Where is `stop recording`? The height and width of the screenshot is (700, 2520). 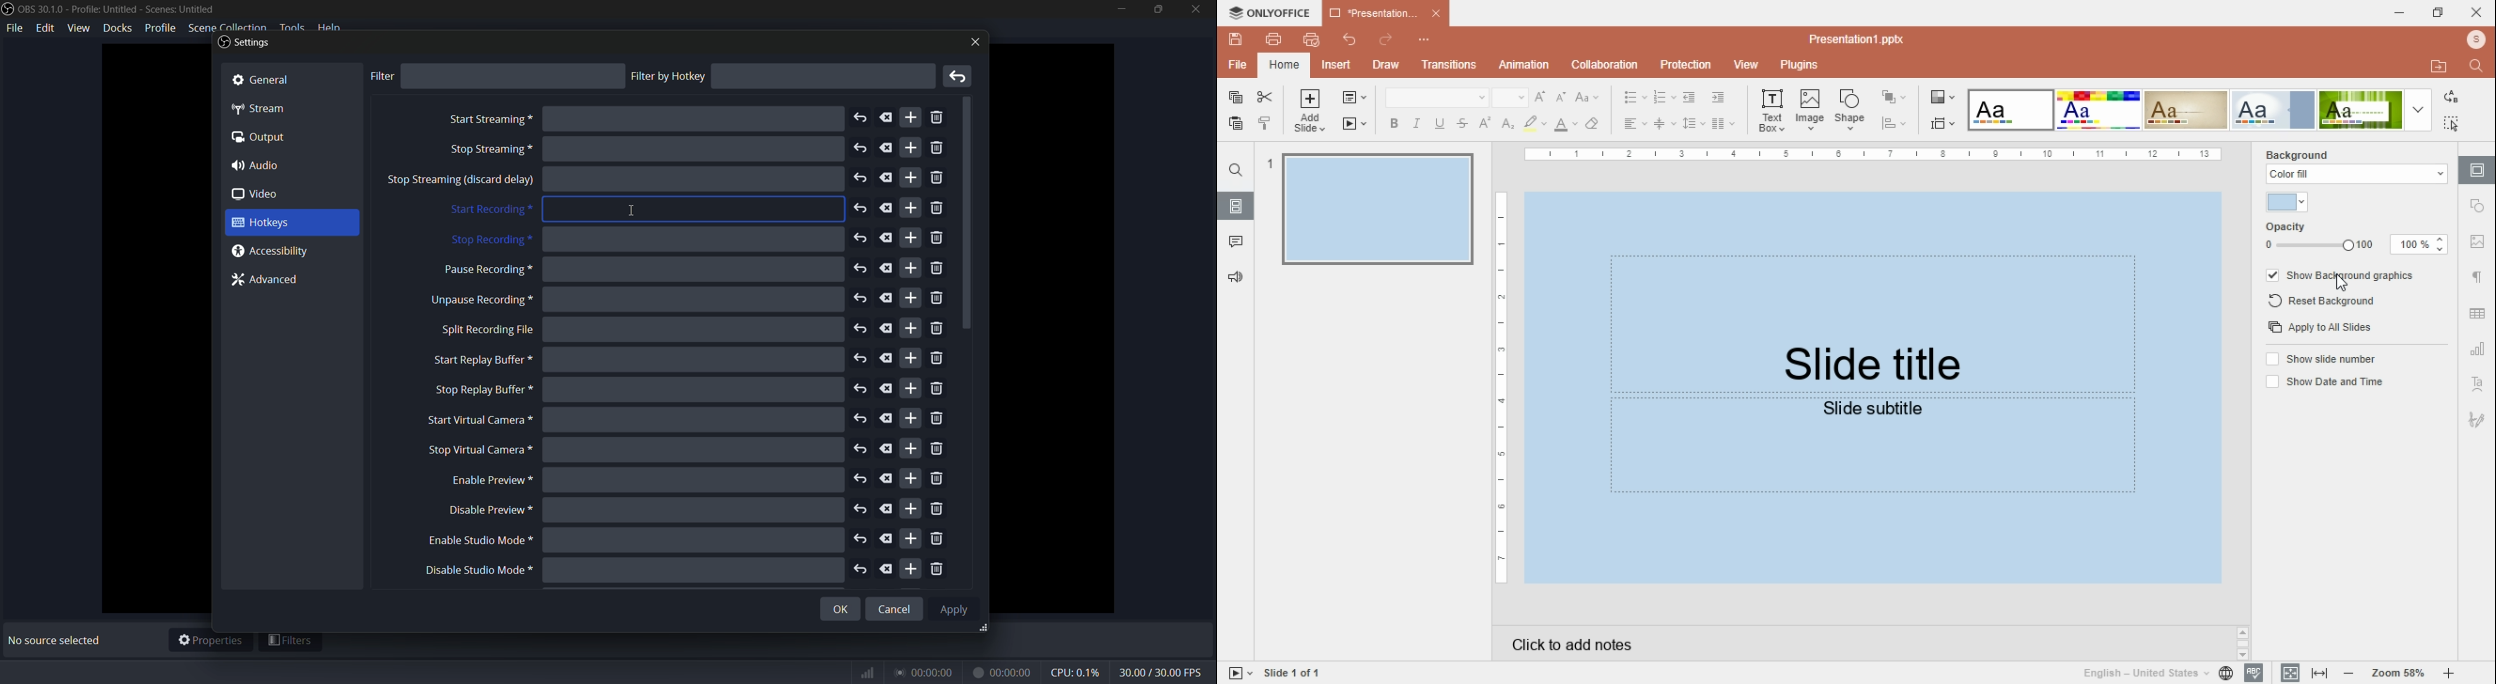
stop recording is located at coordinates (490, 241).